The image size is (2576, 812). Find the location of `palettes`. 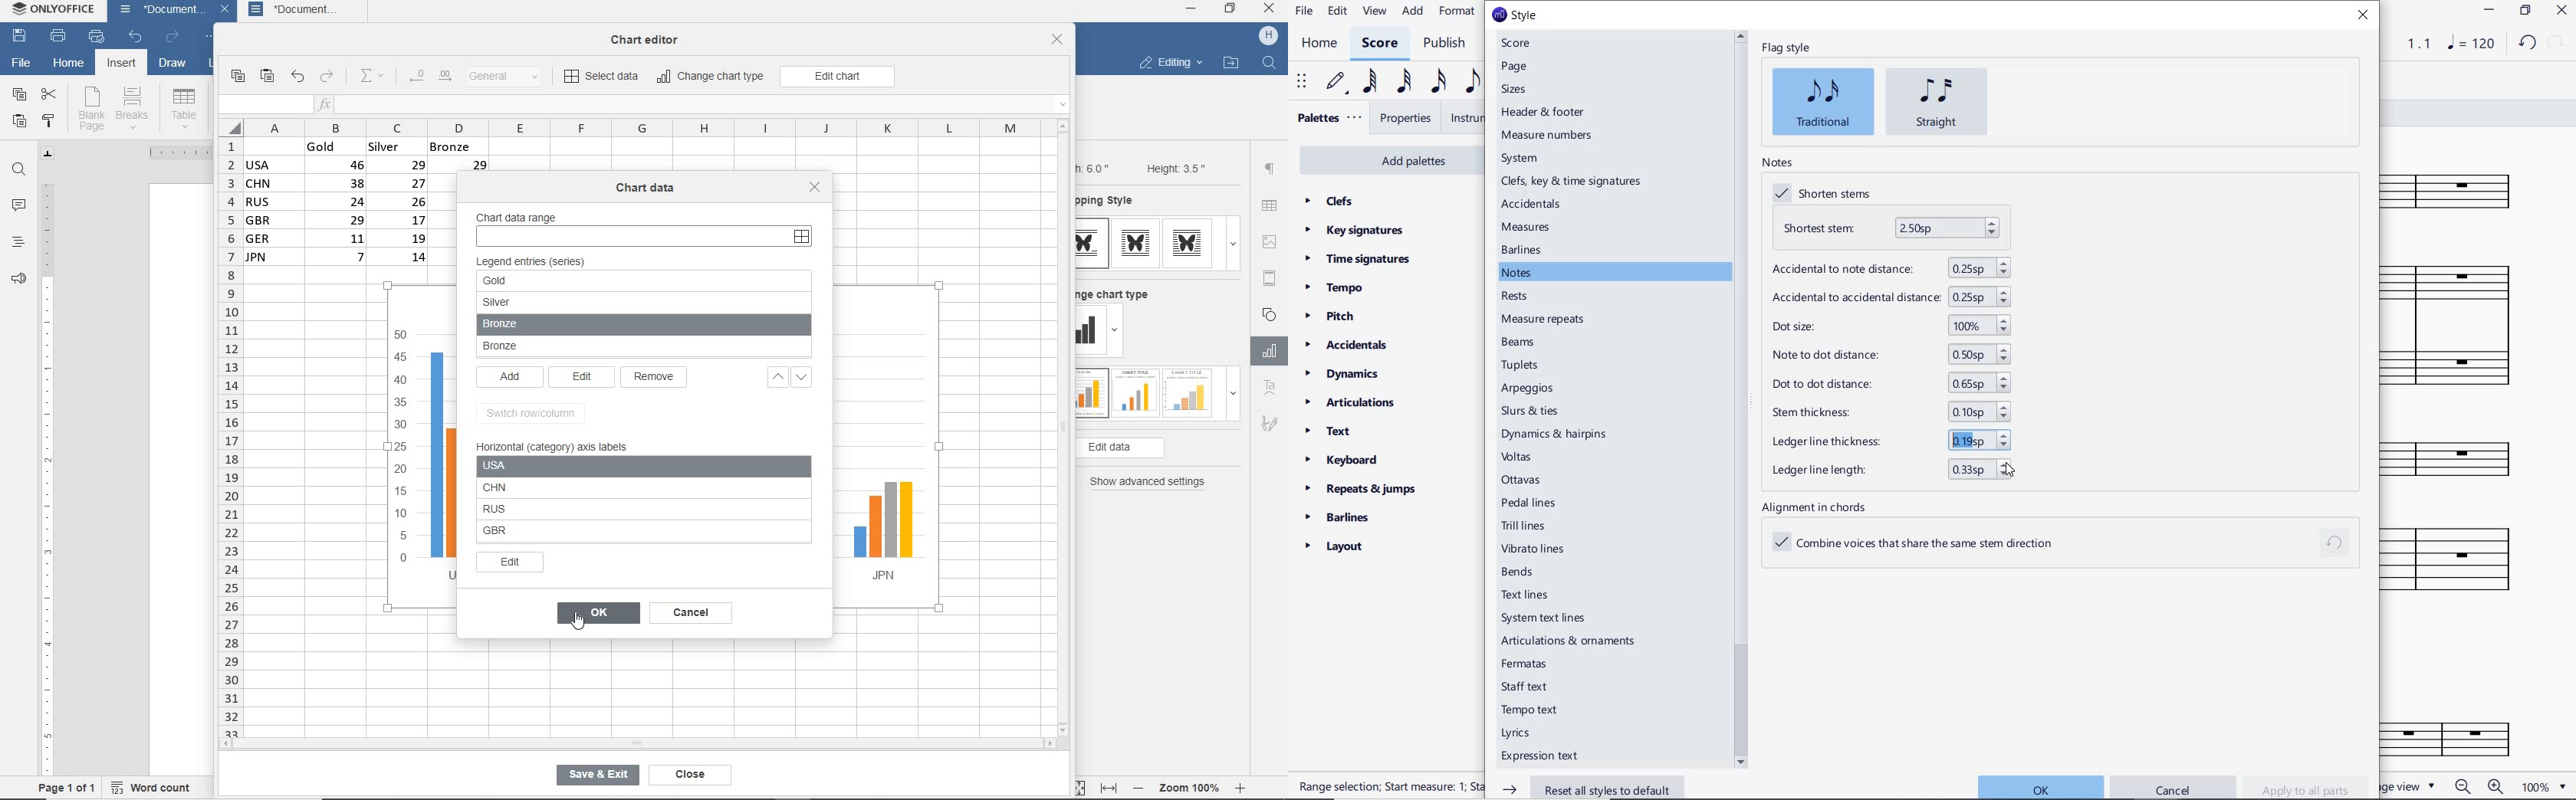

palettes is located at coordinates (1328, 120).